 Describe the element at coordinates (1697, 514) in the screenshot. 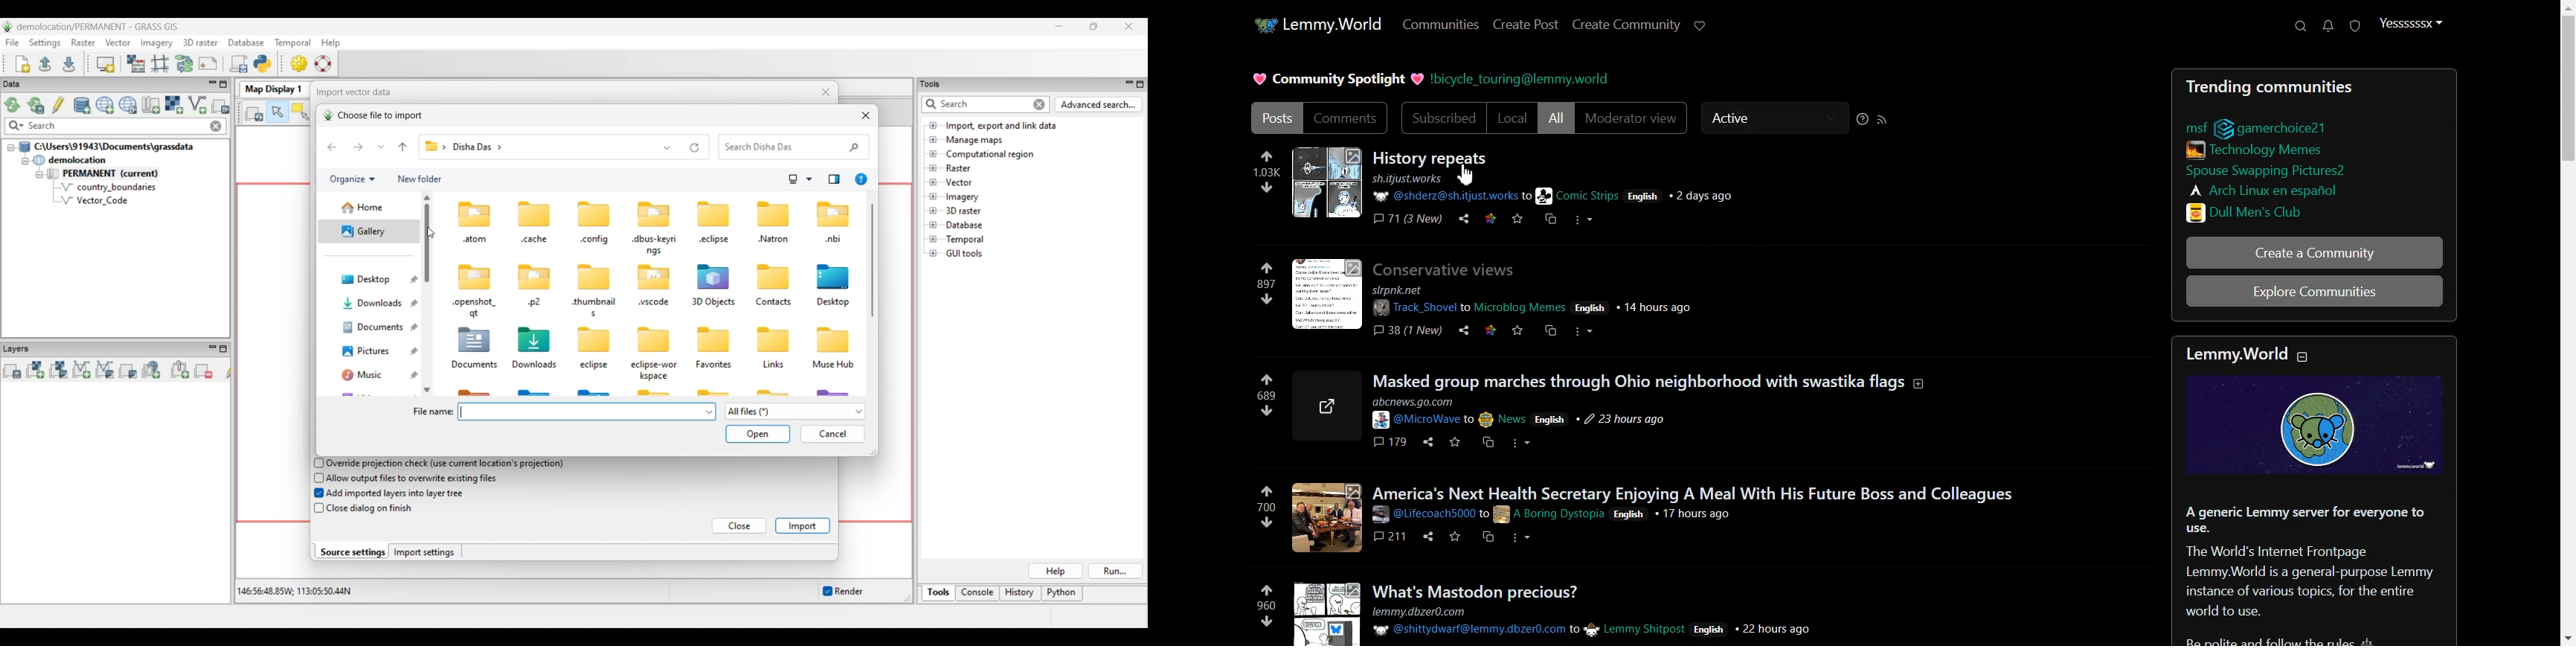

I see `17 hours ago` at that location.